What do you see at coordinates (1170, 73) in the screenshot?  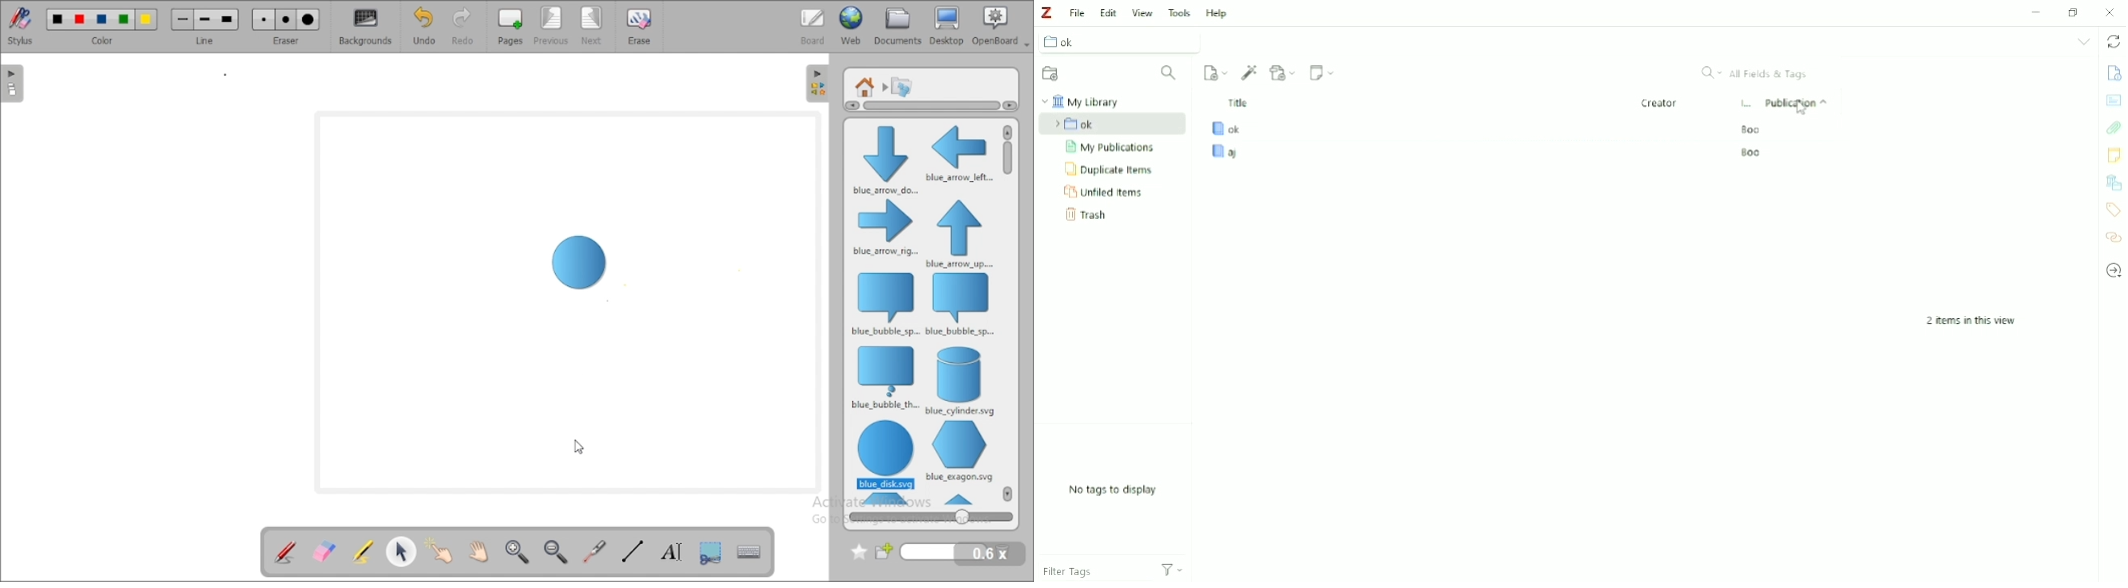 I see `Filter Collections` at bounding box center [1170, 73].